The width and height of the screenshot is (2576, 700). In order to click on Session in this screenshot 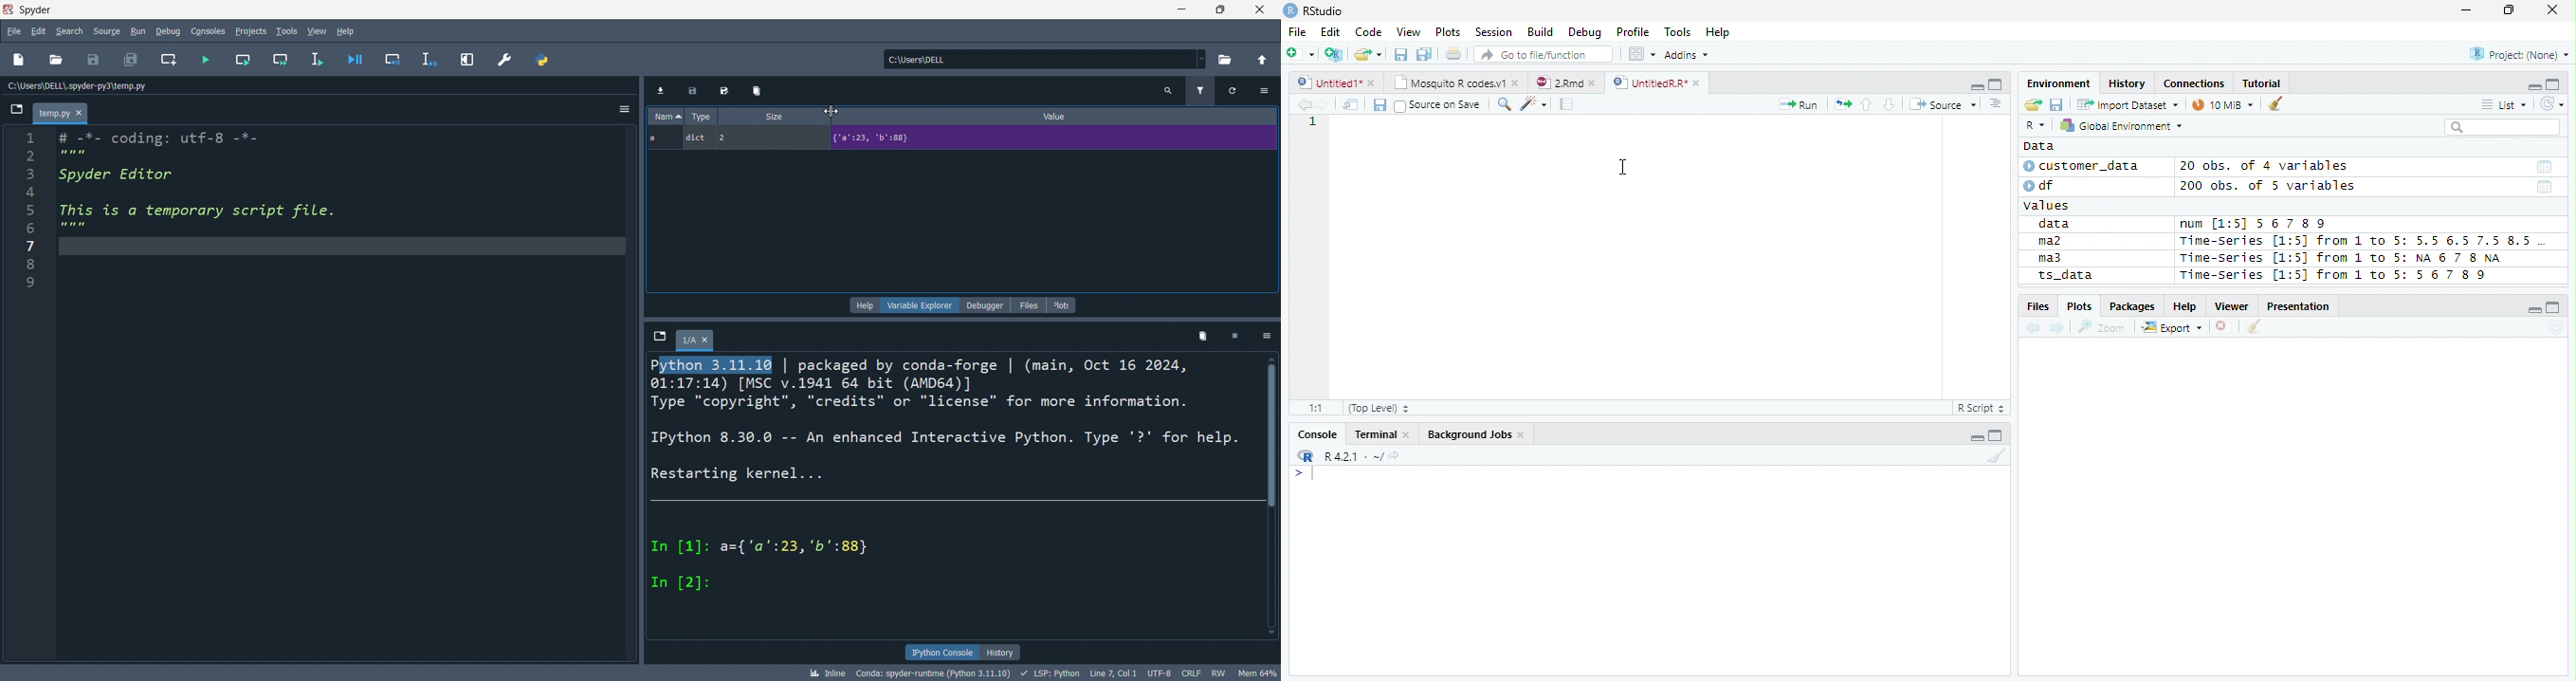, I will do `click(1492, 31)`.